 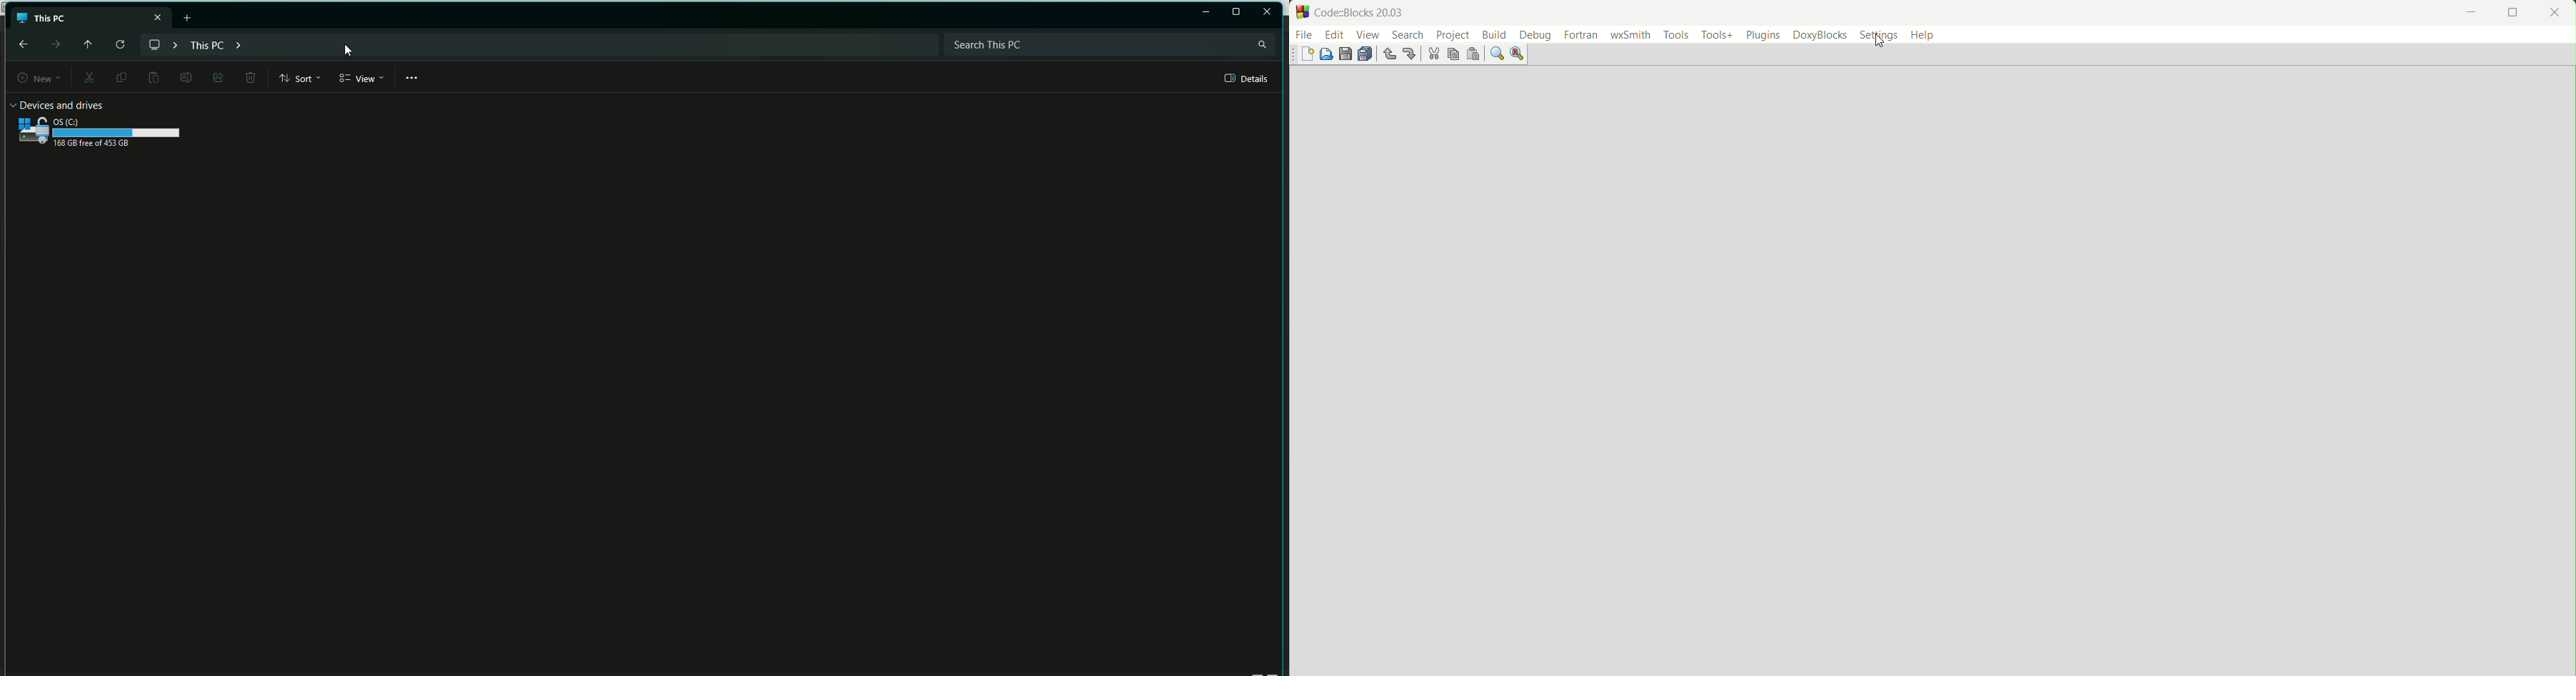 I want to click on Share, so click(x=216, y=77).